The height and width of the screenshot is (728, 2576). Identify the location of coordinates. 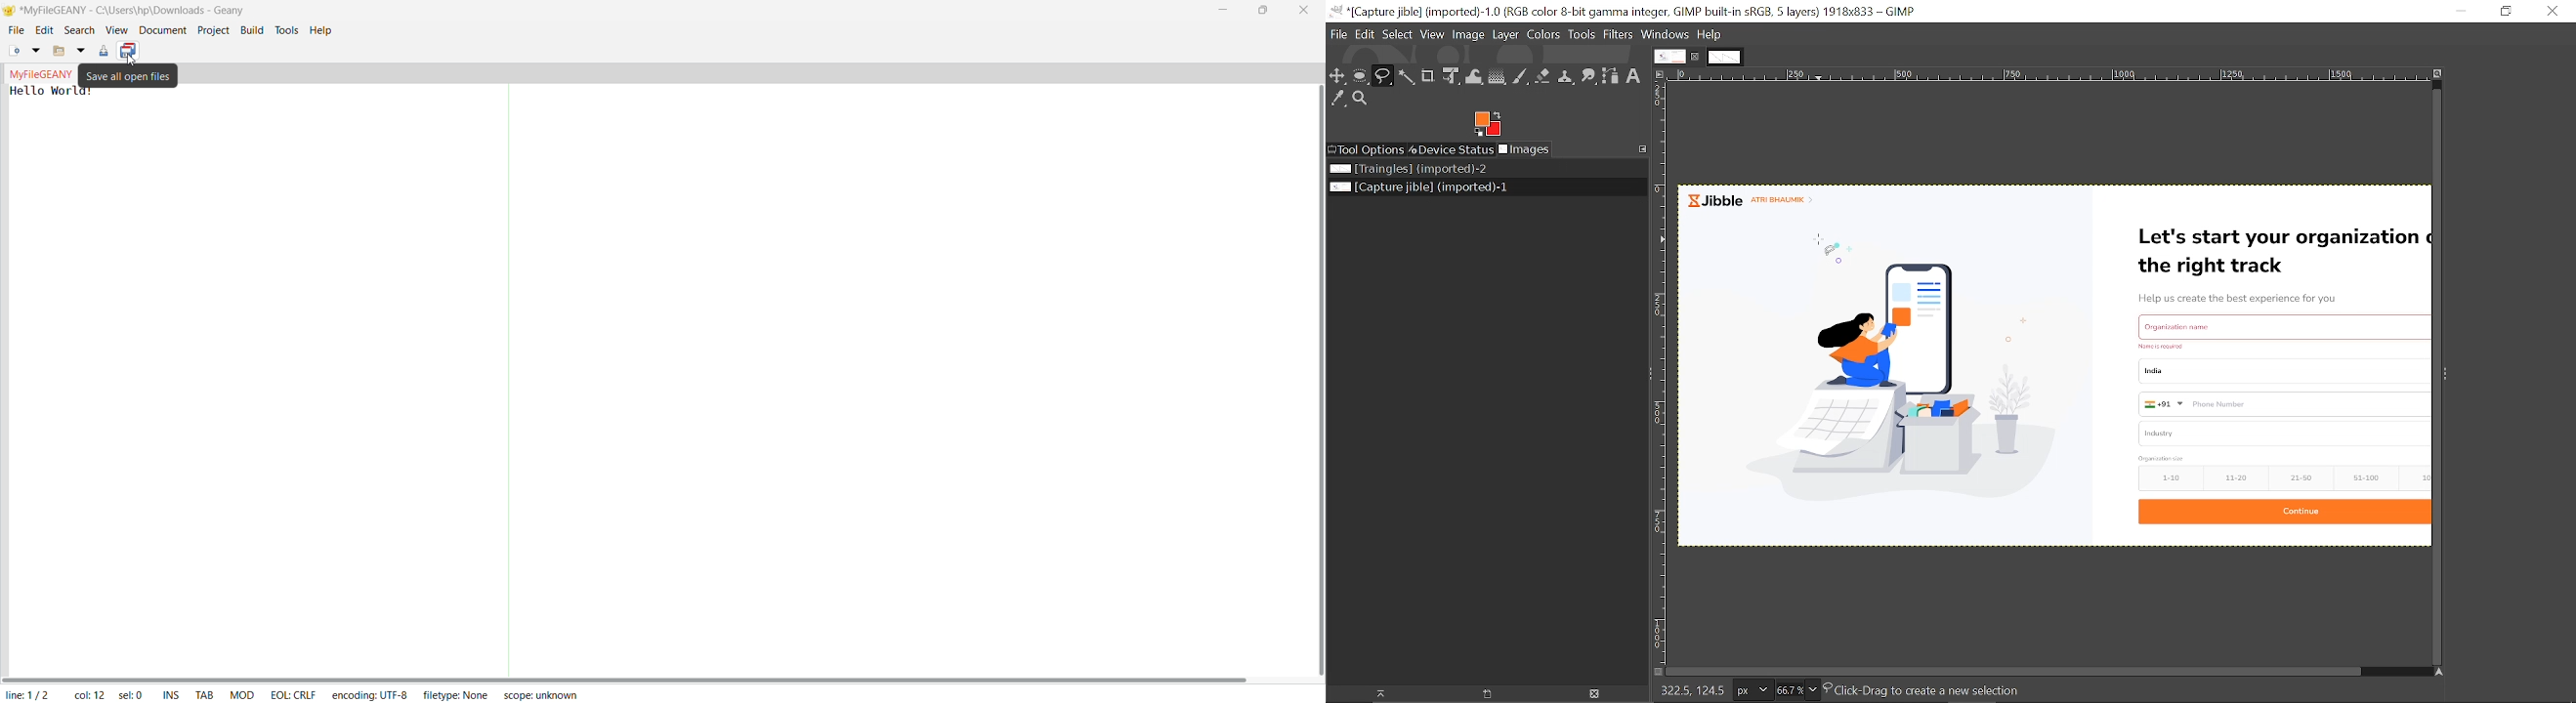
(1689, 691).